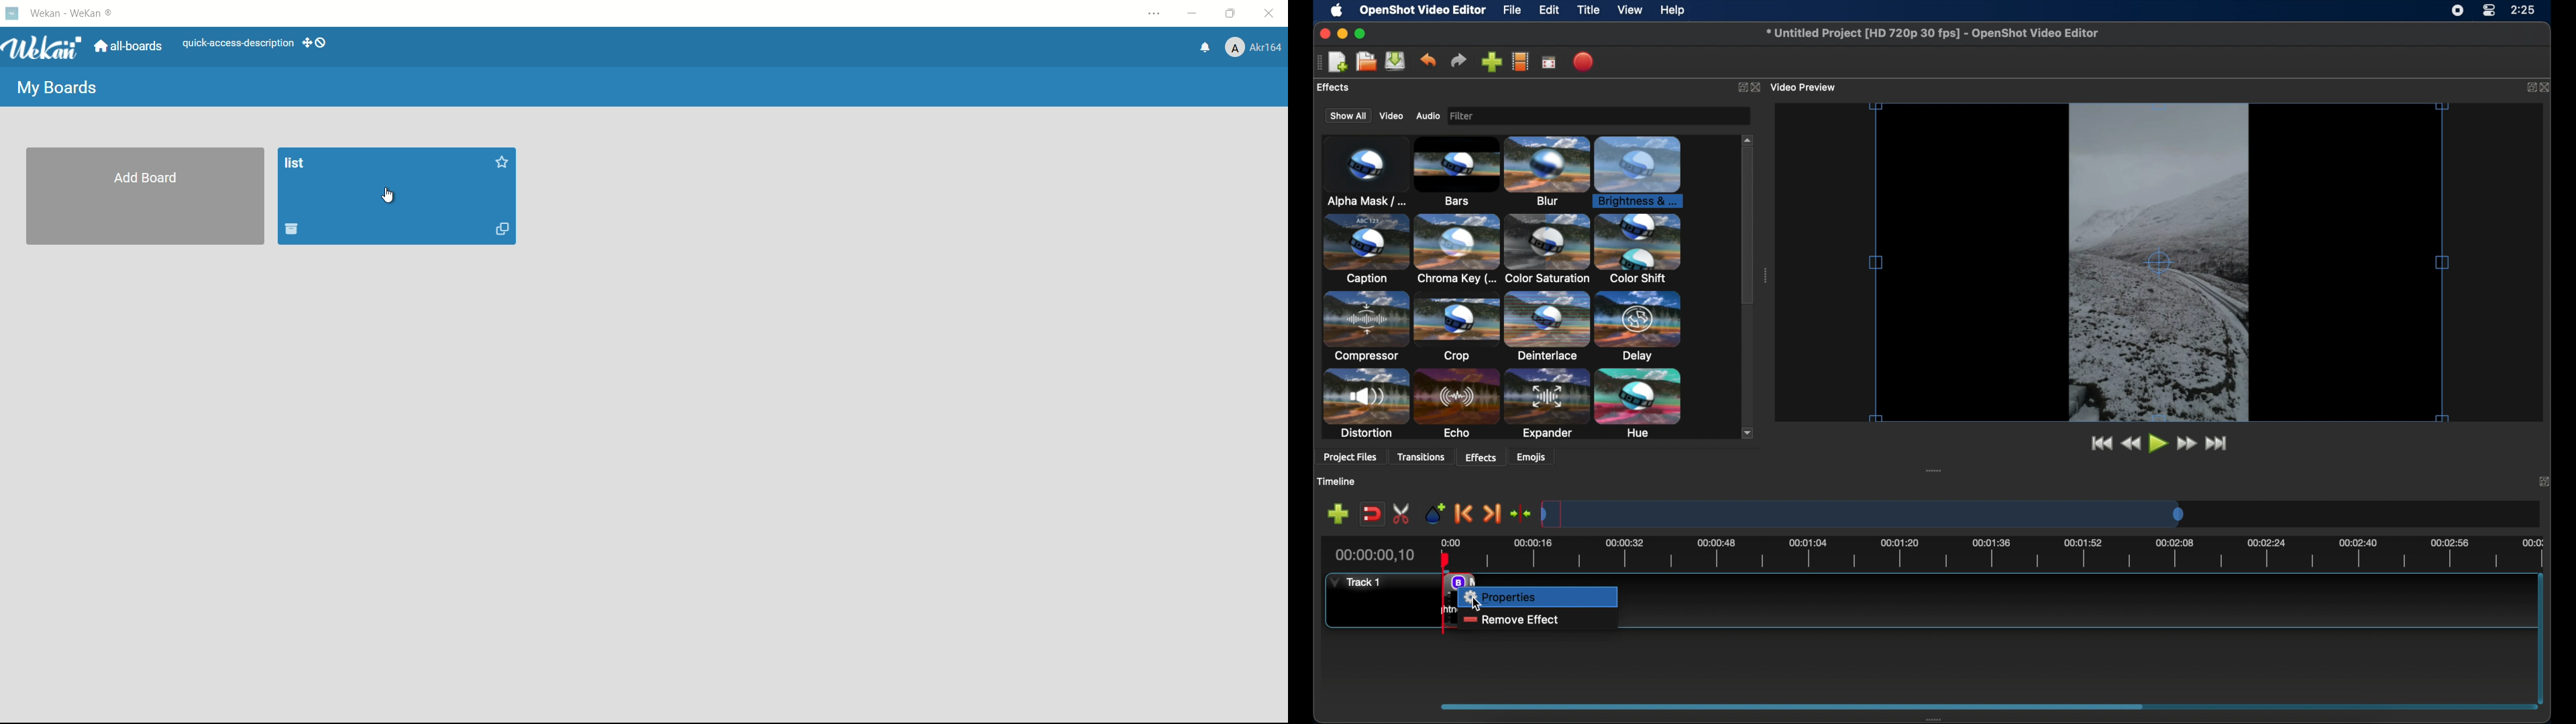  I want to click on quick-access-description, so click(238, 43).